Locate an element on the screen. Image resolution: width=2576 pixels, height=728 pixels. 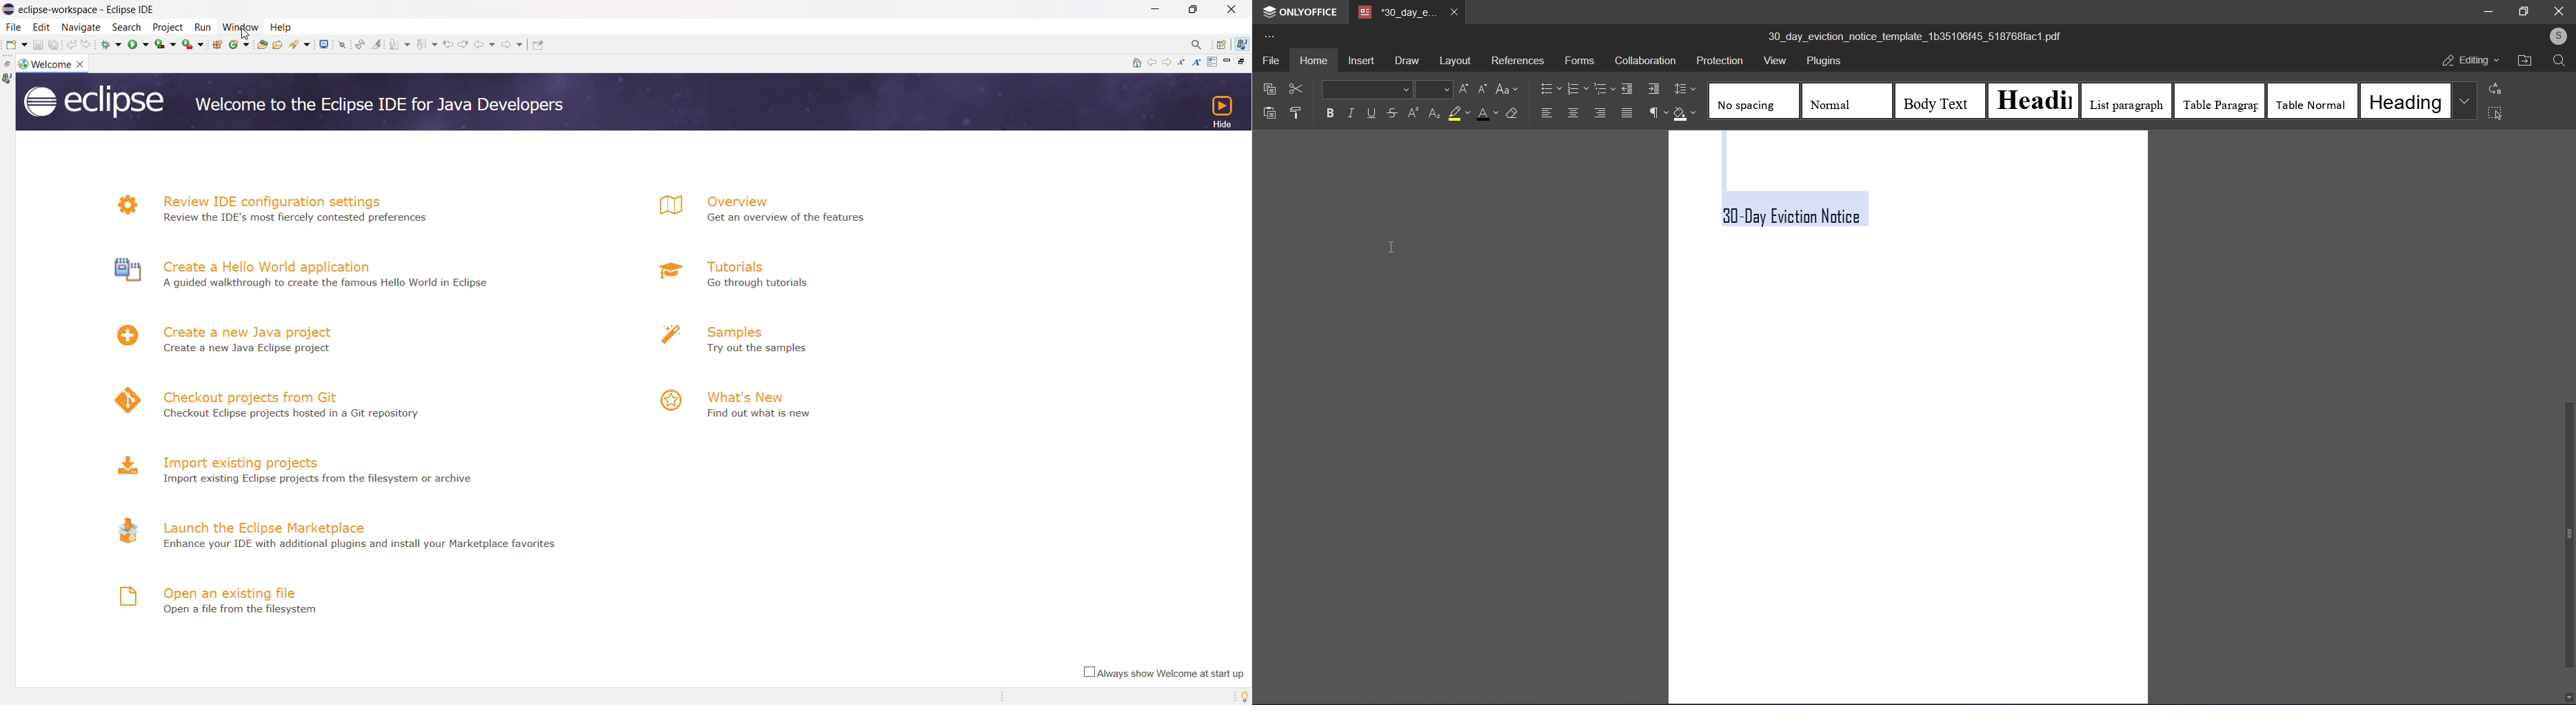
changed font style is located at coordinates (1807, 211).